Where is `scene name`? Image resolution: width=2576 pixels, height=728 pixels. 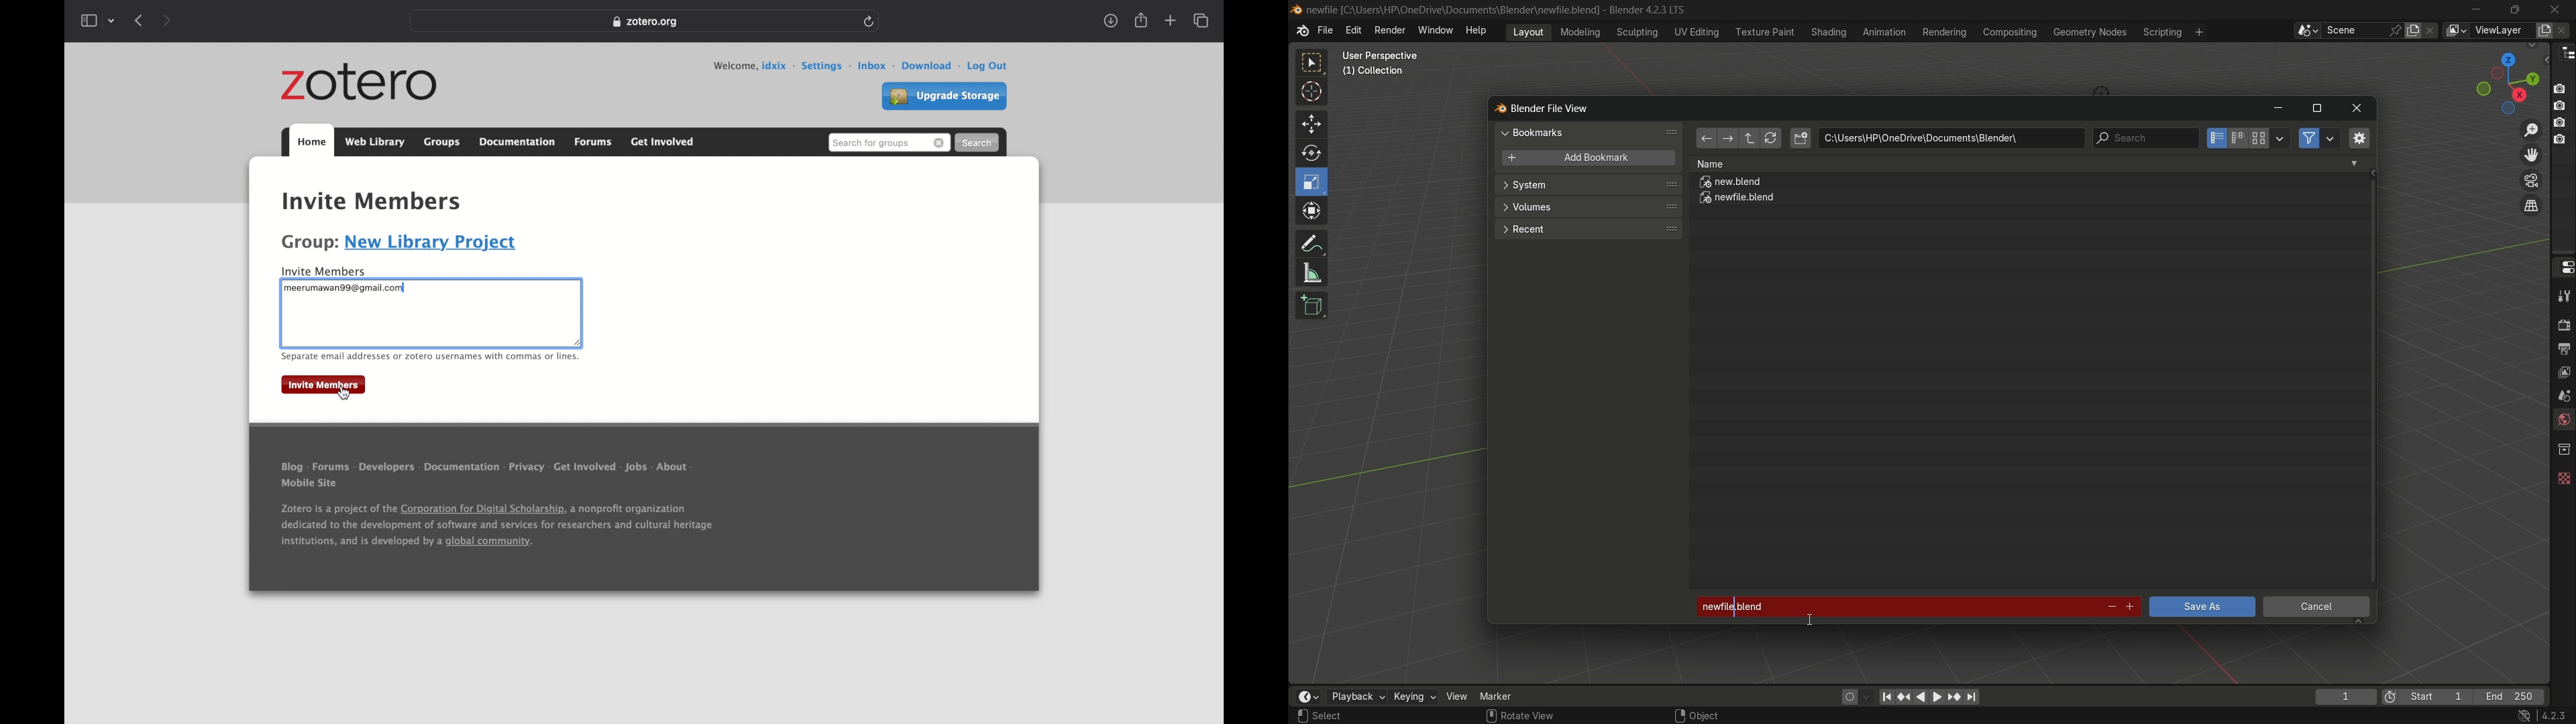 scene name is located at coordinates (2354, 29).